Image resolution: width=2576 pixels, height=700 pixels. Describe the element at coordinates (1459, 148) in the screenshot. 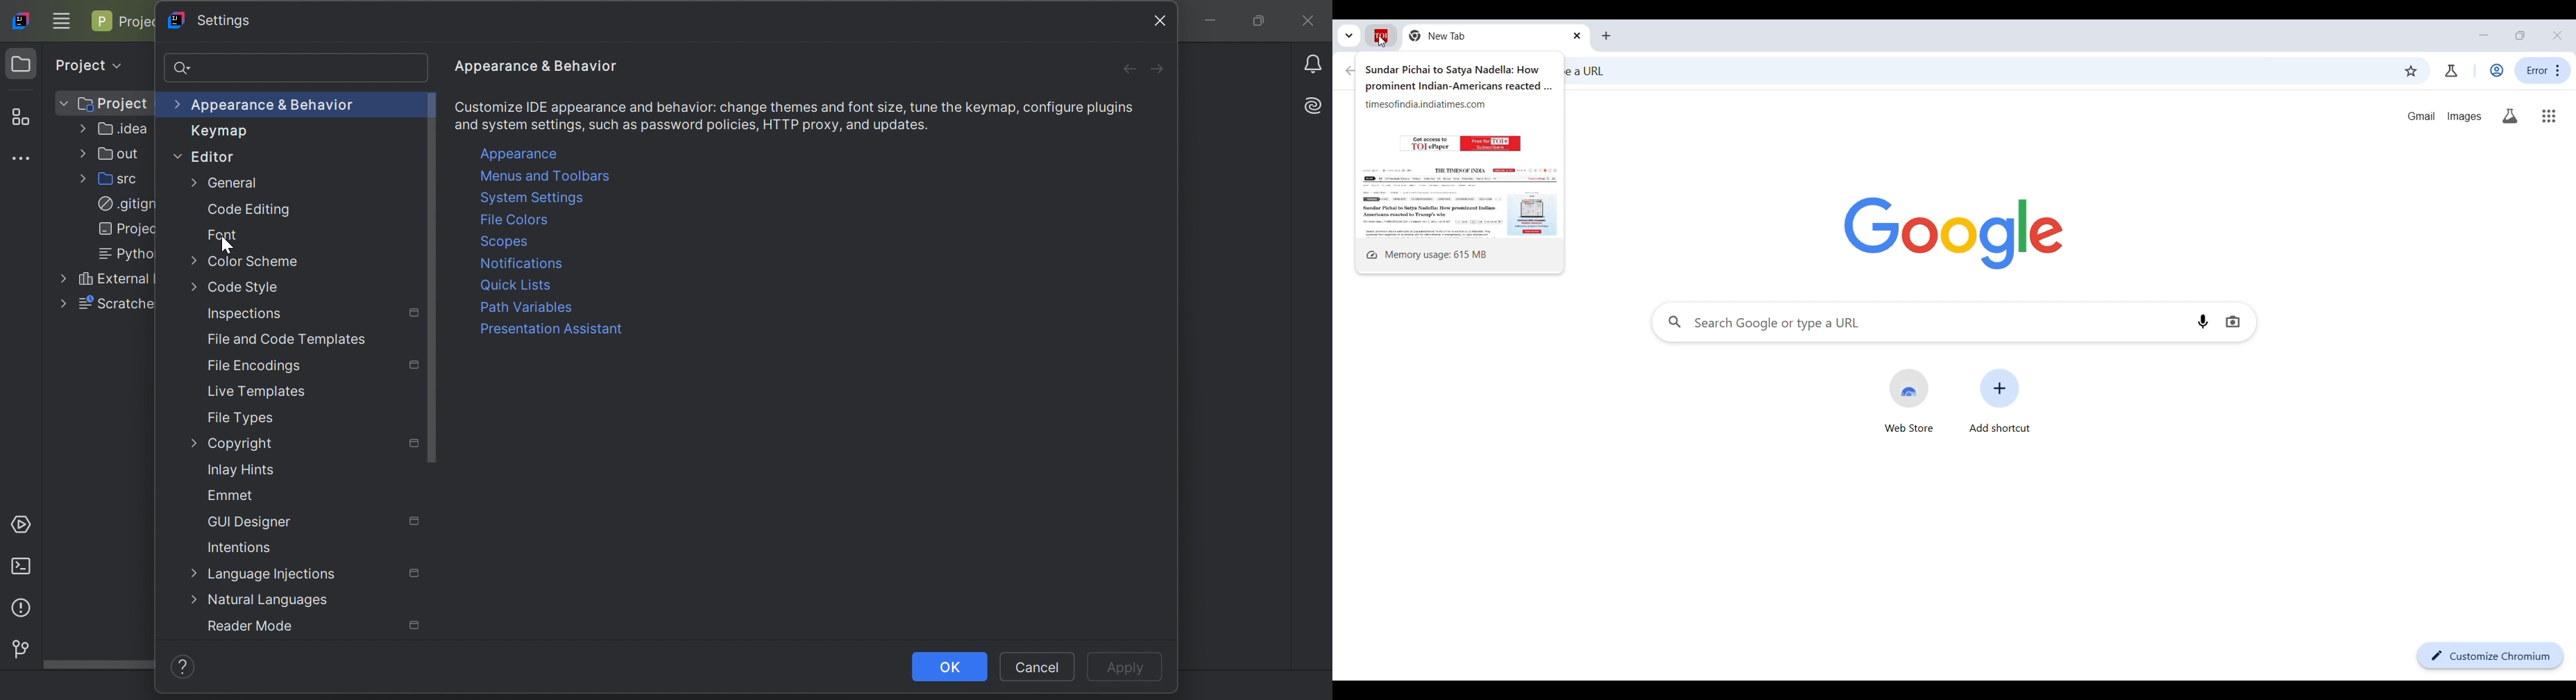

I see `Mini view of pinned tab` at that location.